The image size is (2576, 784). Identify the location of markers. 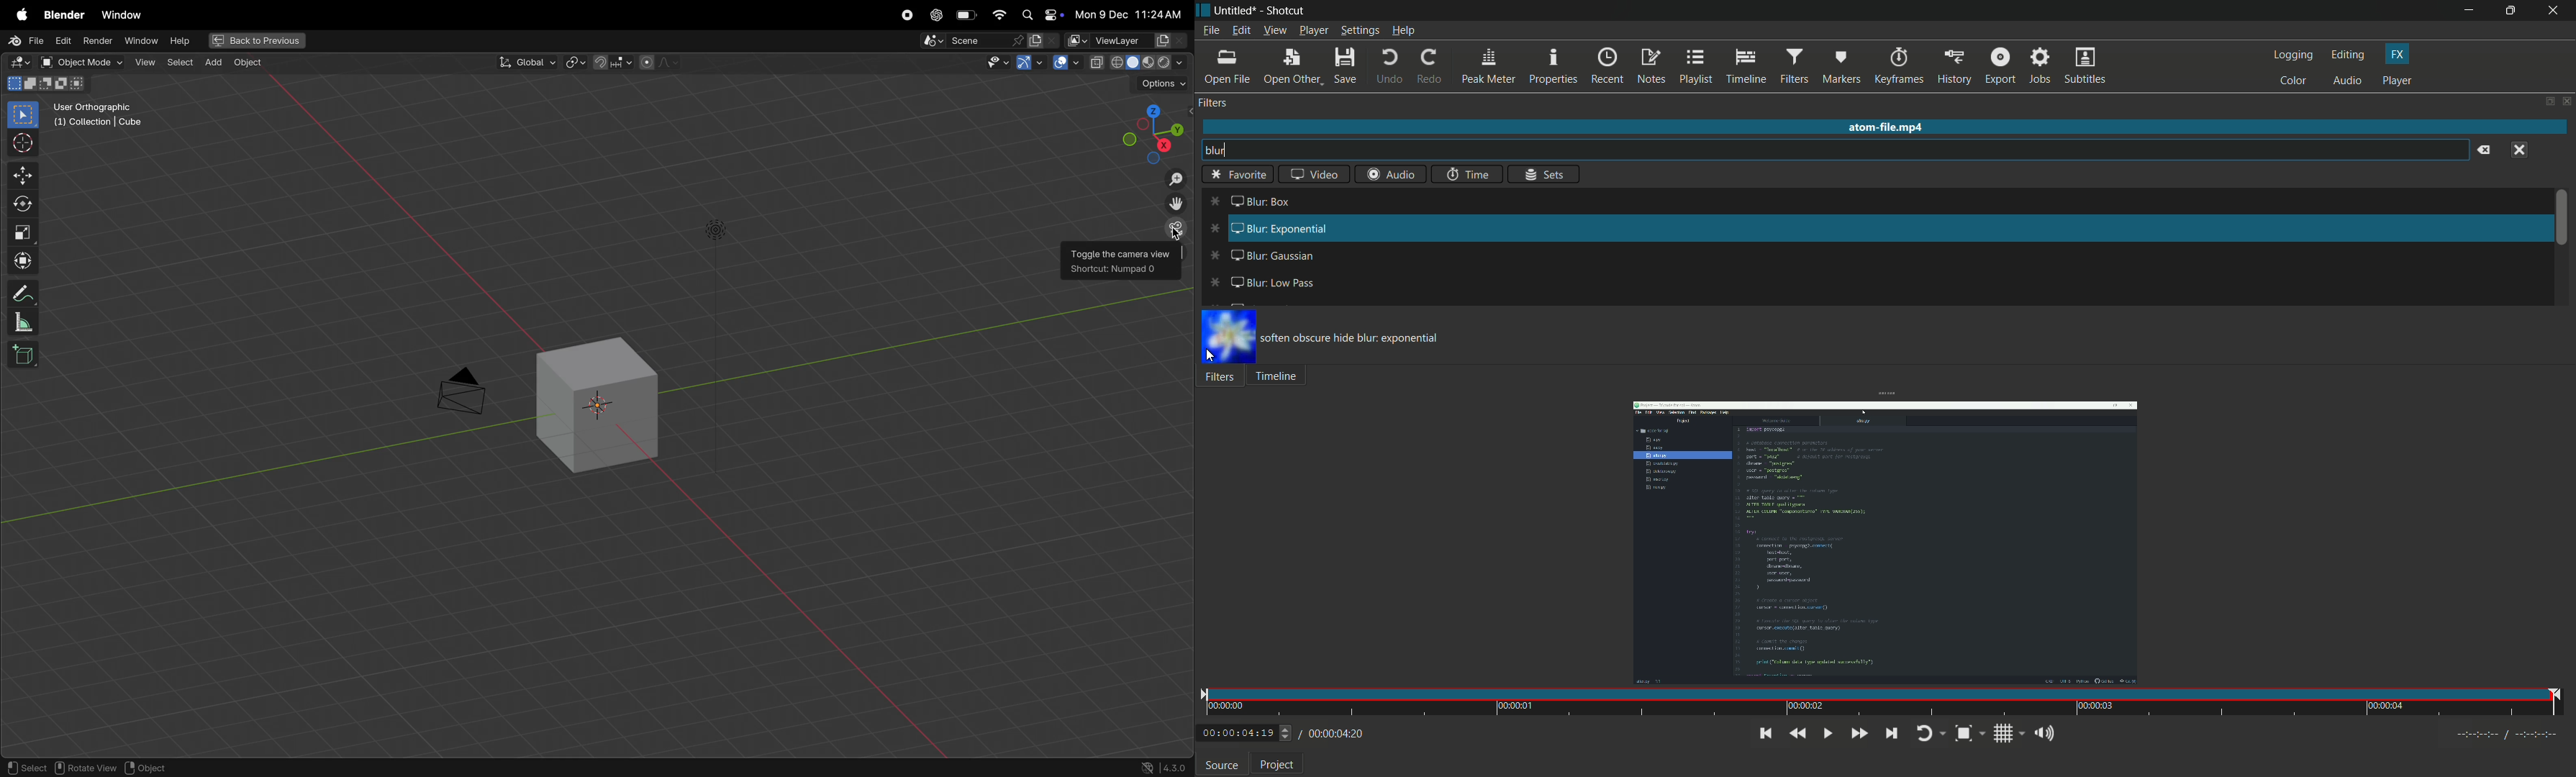
(1840, 69).